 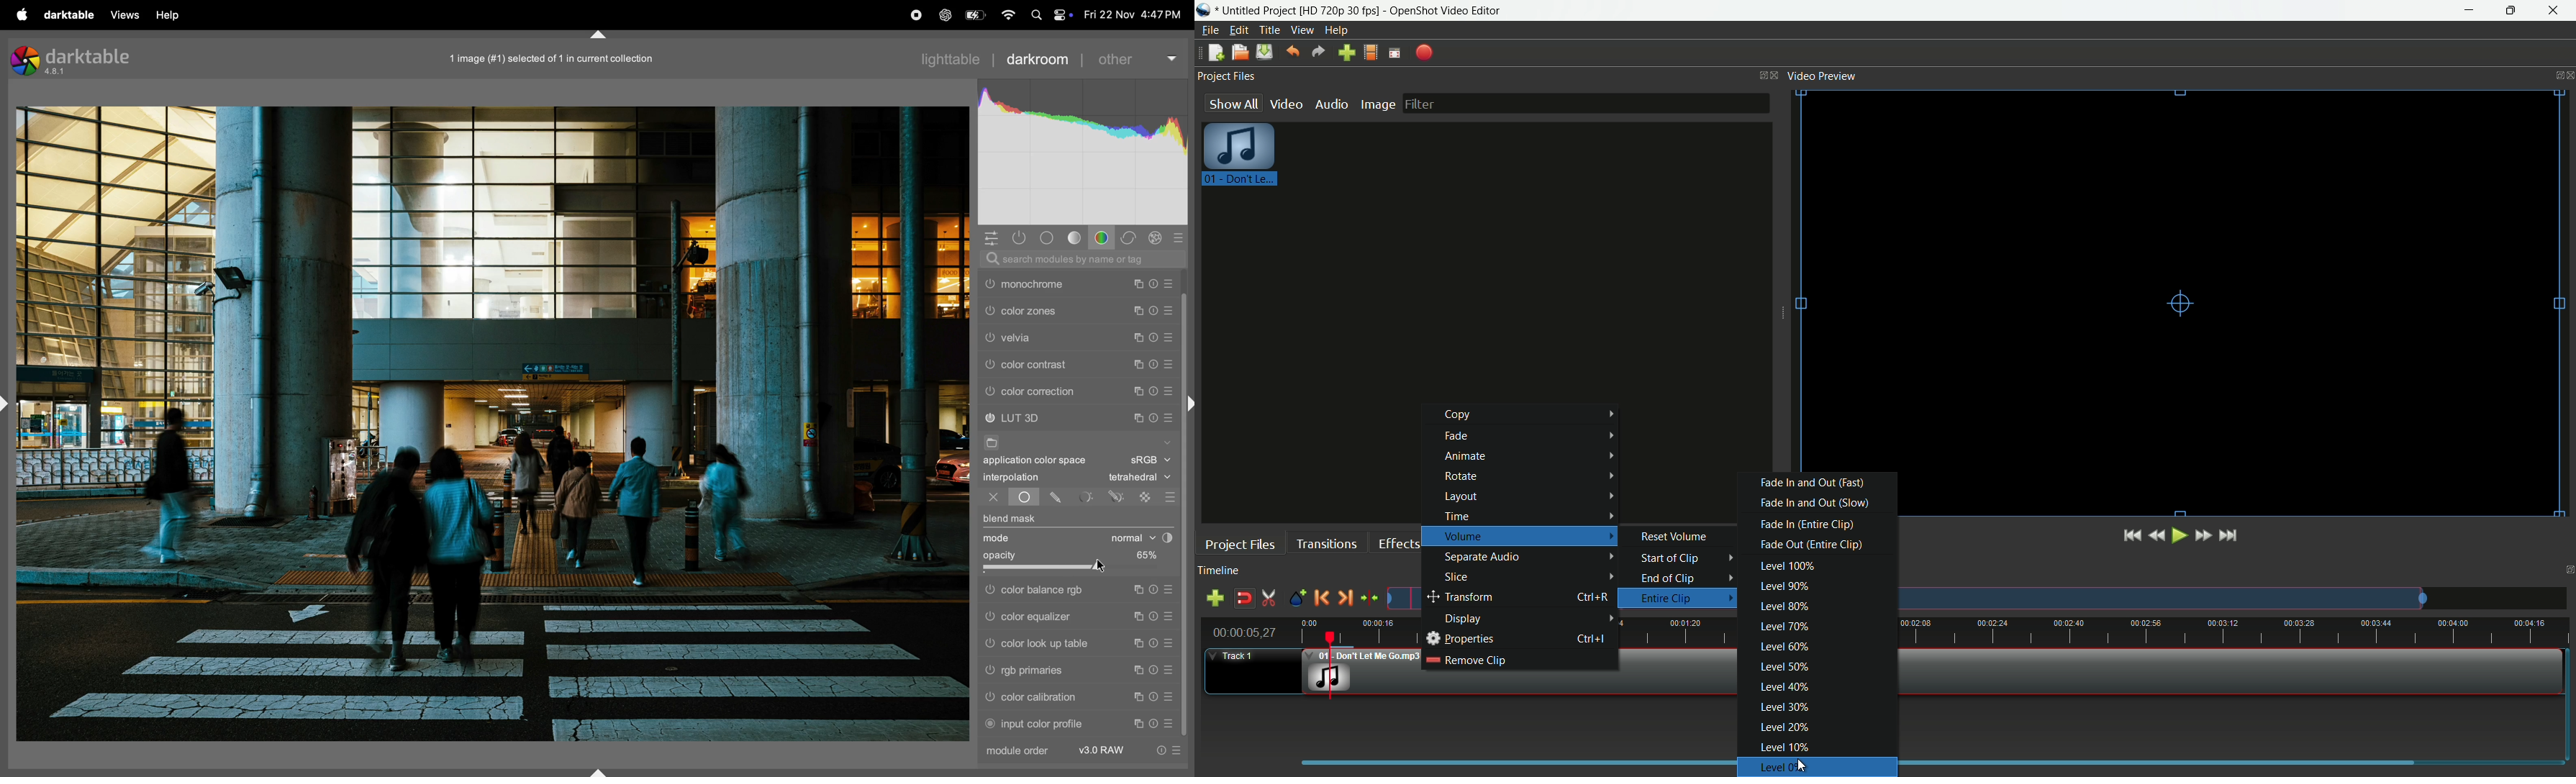 What do you see at coordinates (1244, 632) in the screenshot?
I see `current time` at bounding box center [1244, 632].